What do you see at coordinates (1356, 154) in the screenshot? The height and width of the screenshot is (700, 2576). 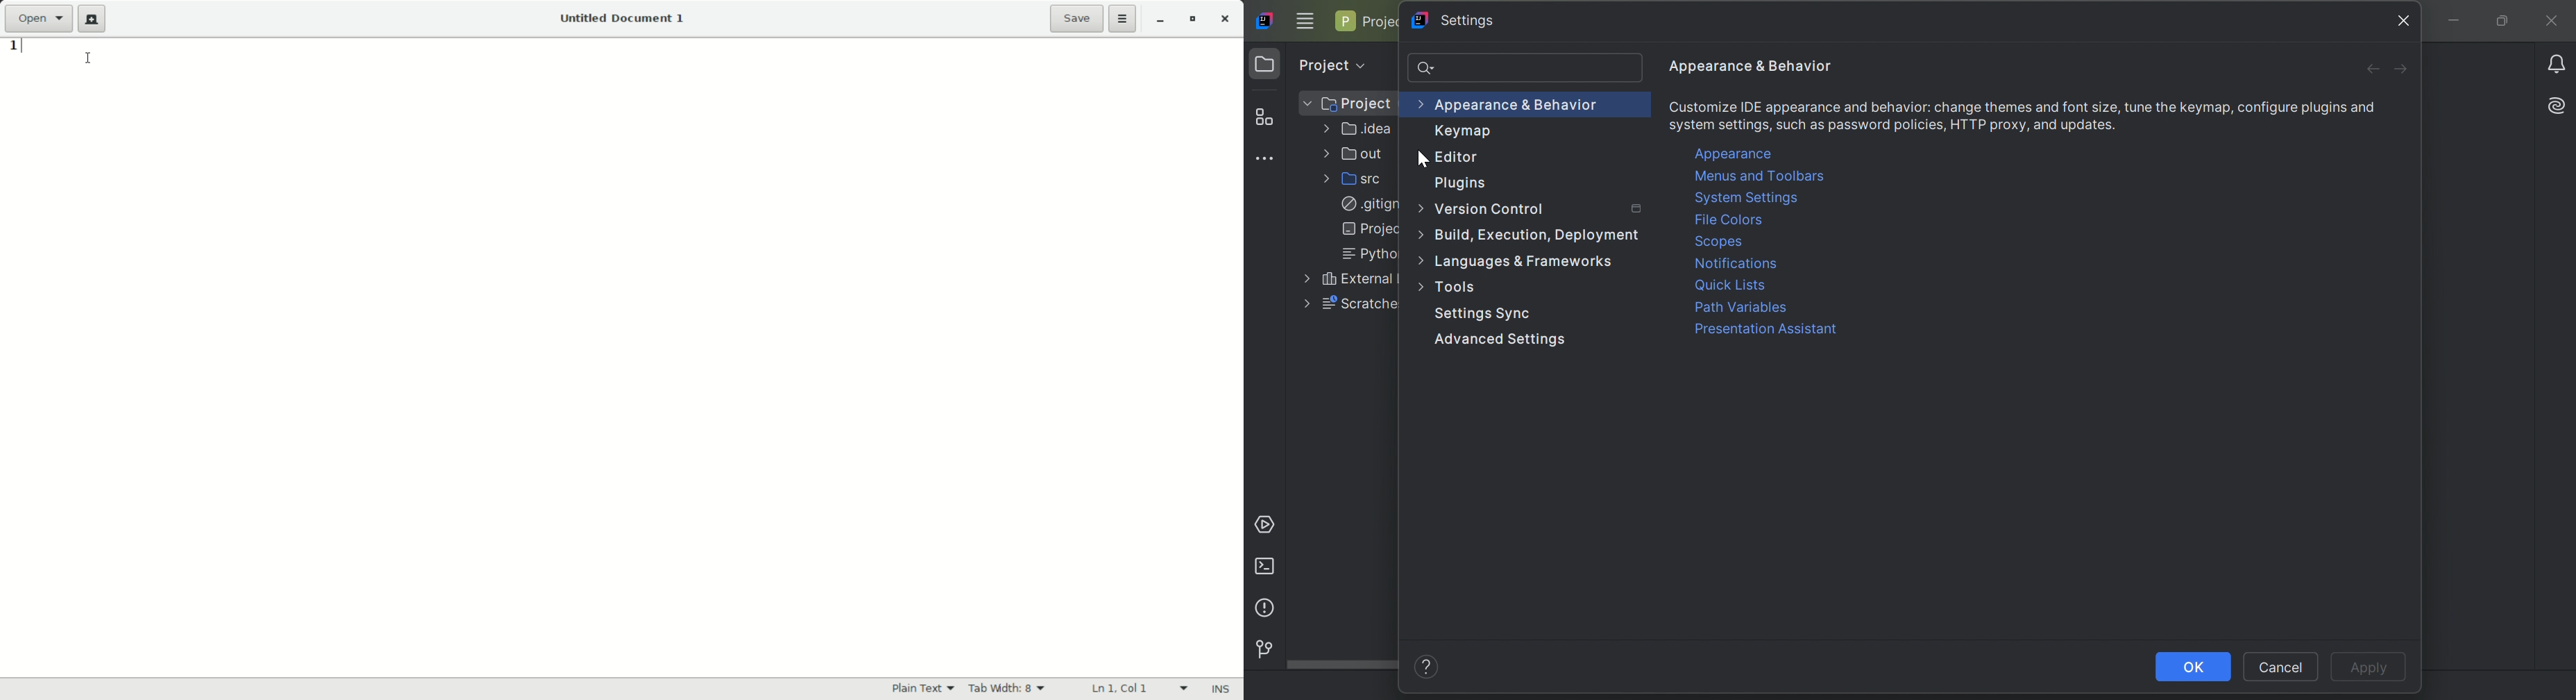 I see `out` at bounding box center [1356, 154].